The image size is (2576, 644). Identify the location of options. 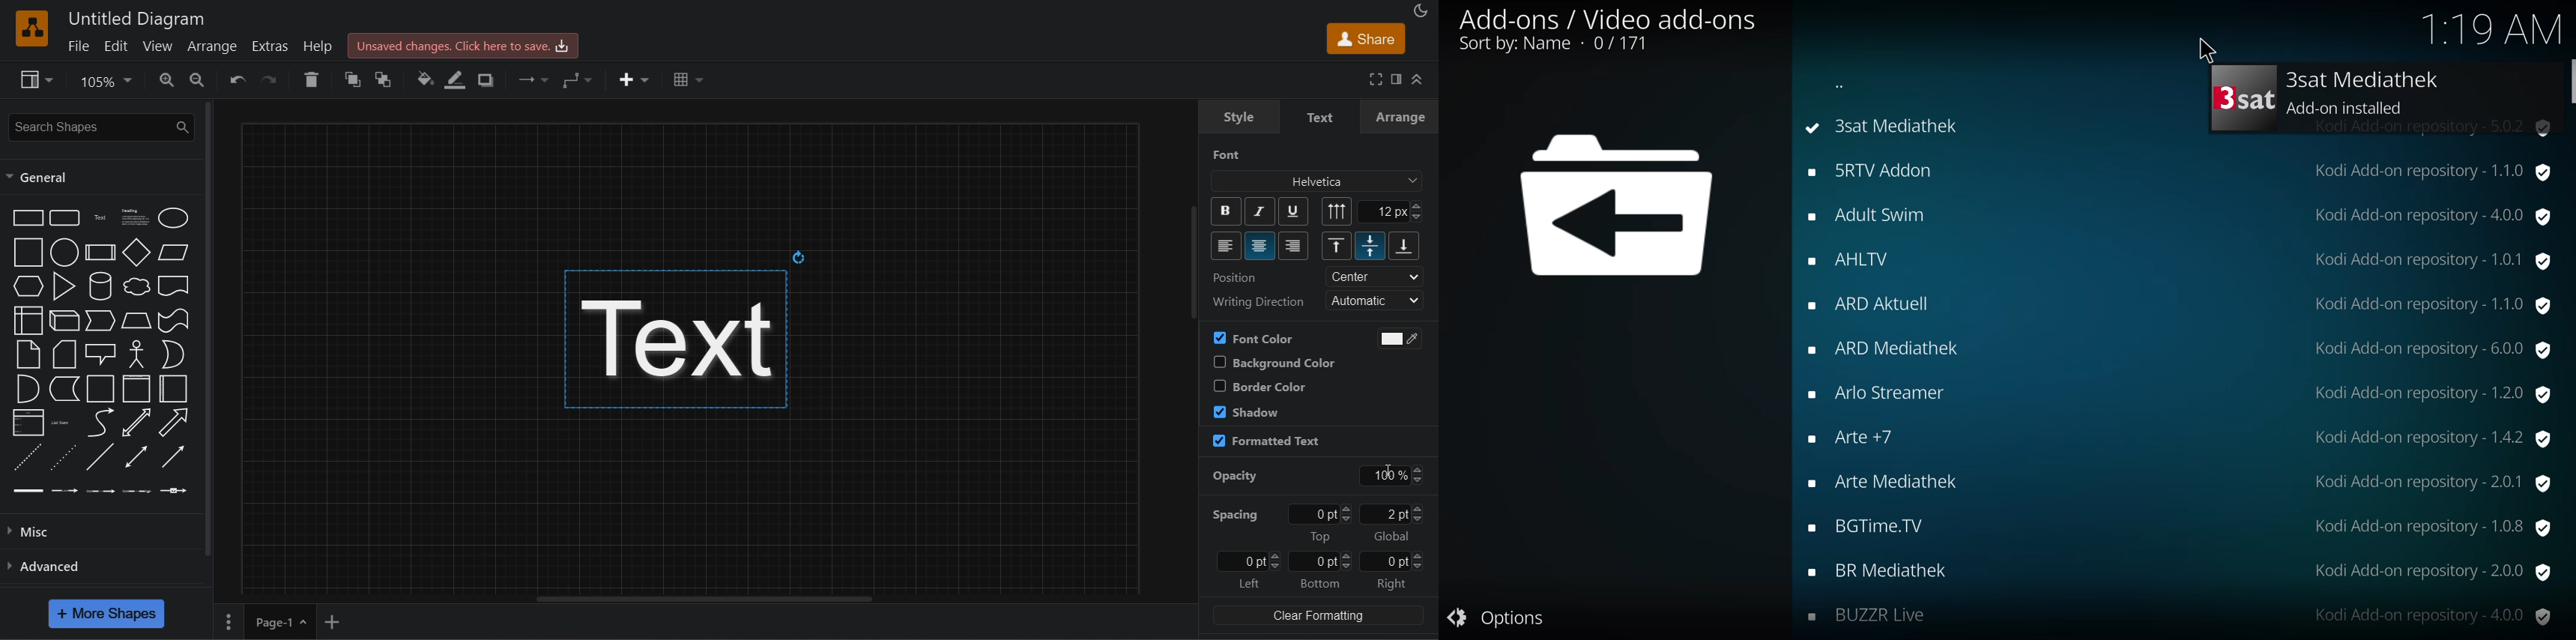
(1501, 615).